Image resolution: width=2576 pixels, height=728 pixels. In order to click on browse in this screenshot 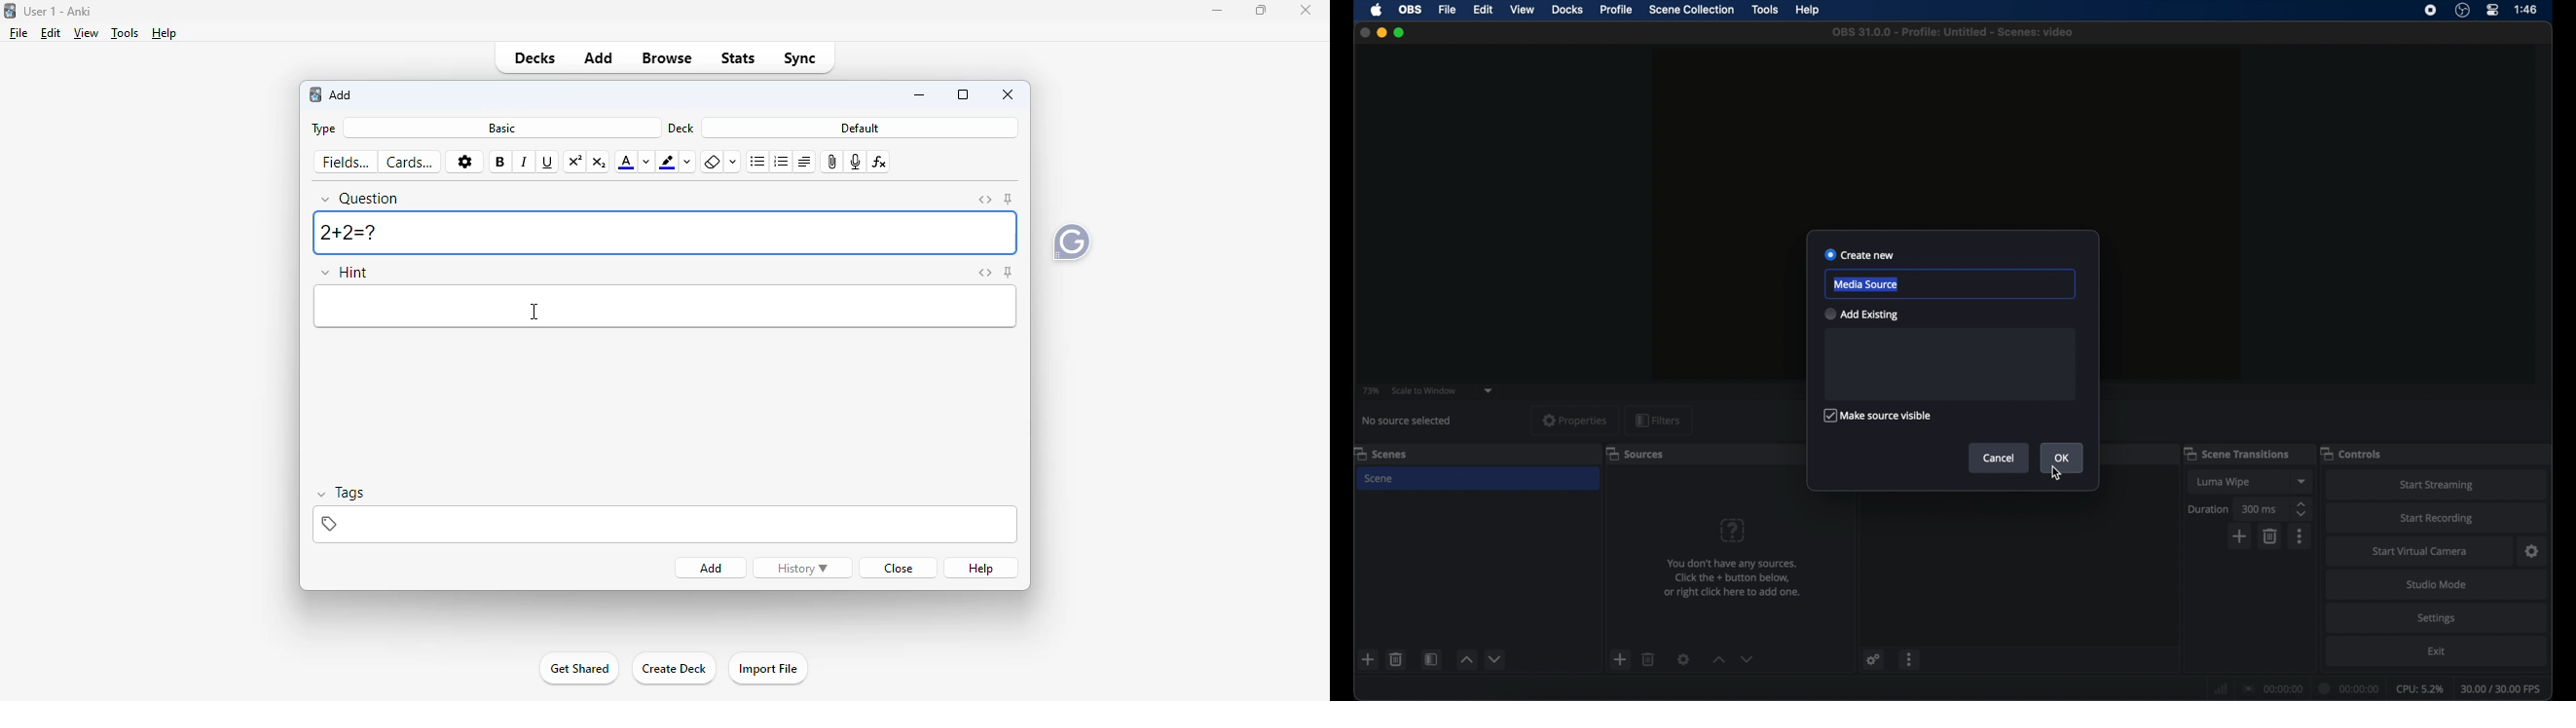, I will do `click(667, 58)`.